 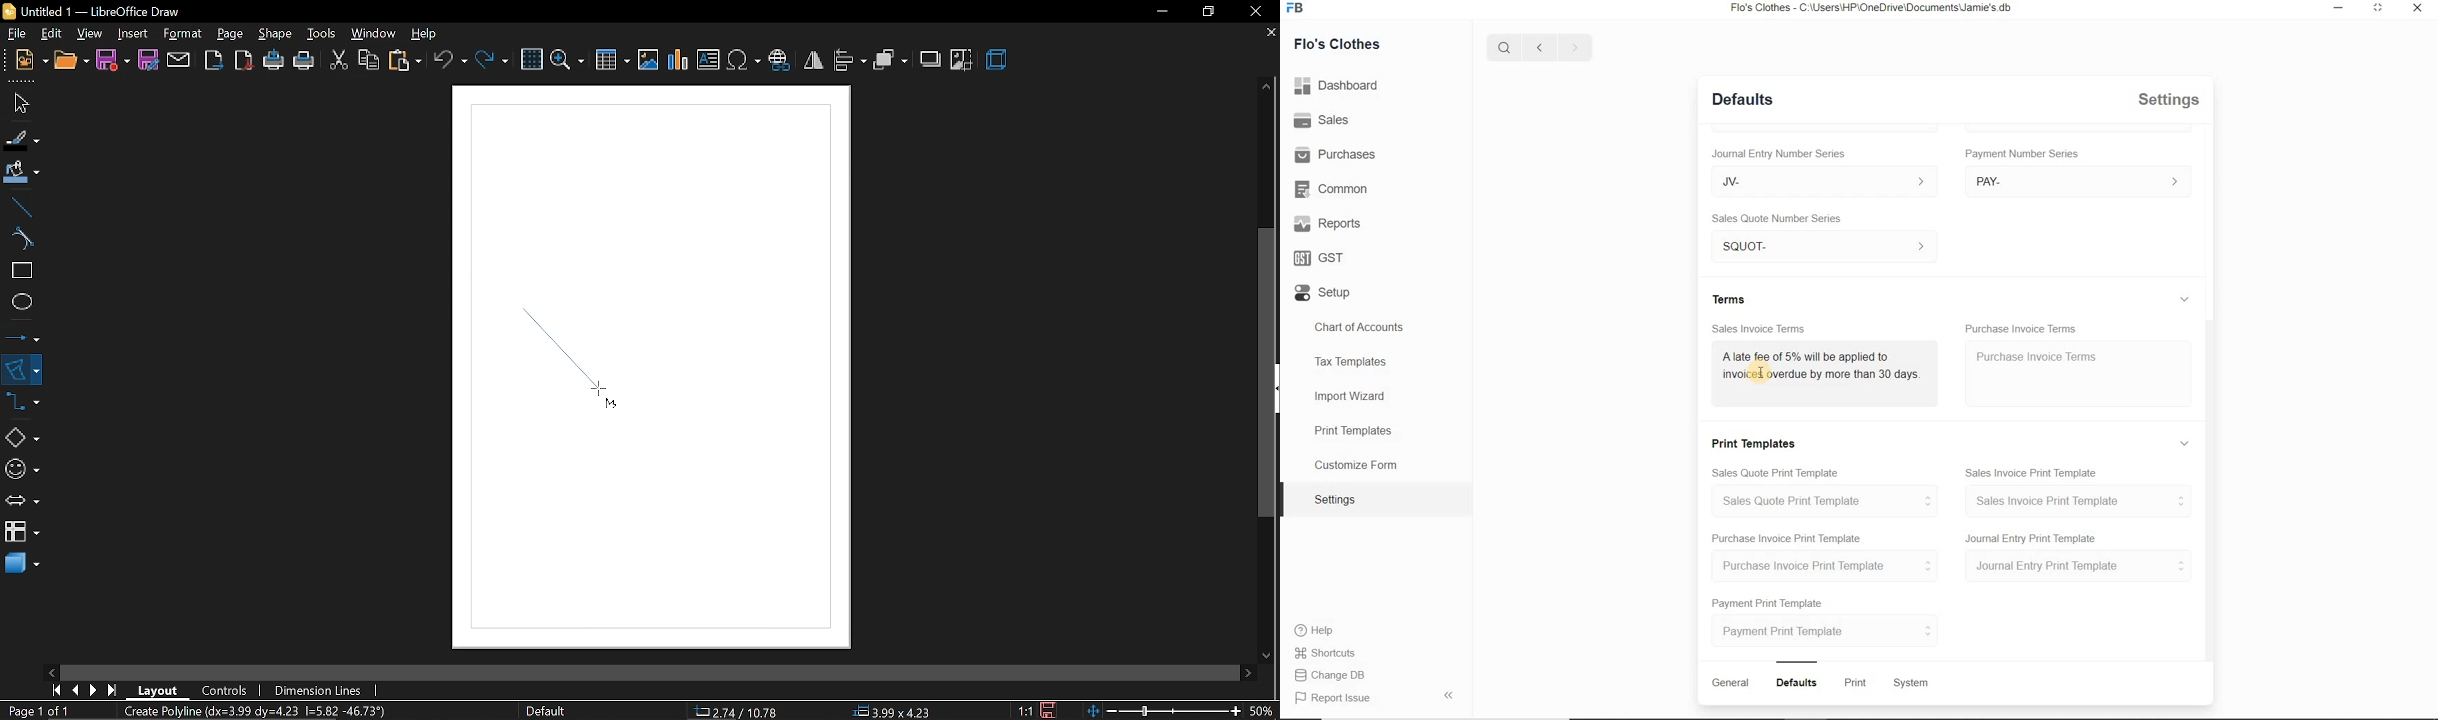 I want to click on Bar, so click(x=1797, y=660).